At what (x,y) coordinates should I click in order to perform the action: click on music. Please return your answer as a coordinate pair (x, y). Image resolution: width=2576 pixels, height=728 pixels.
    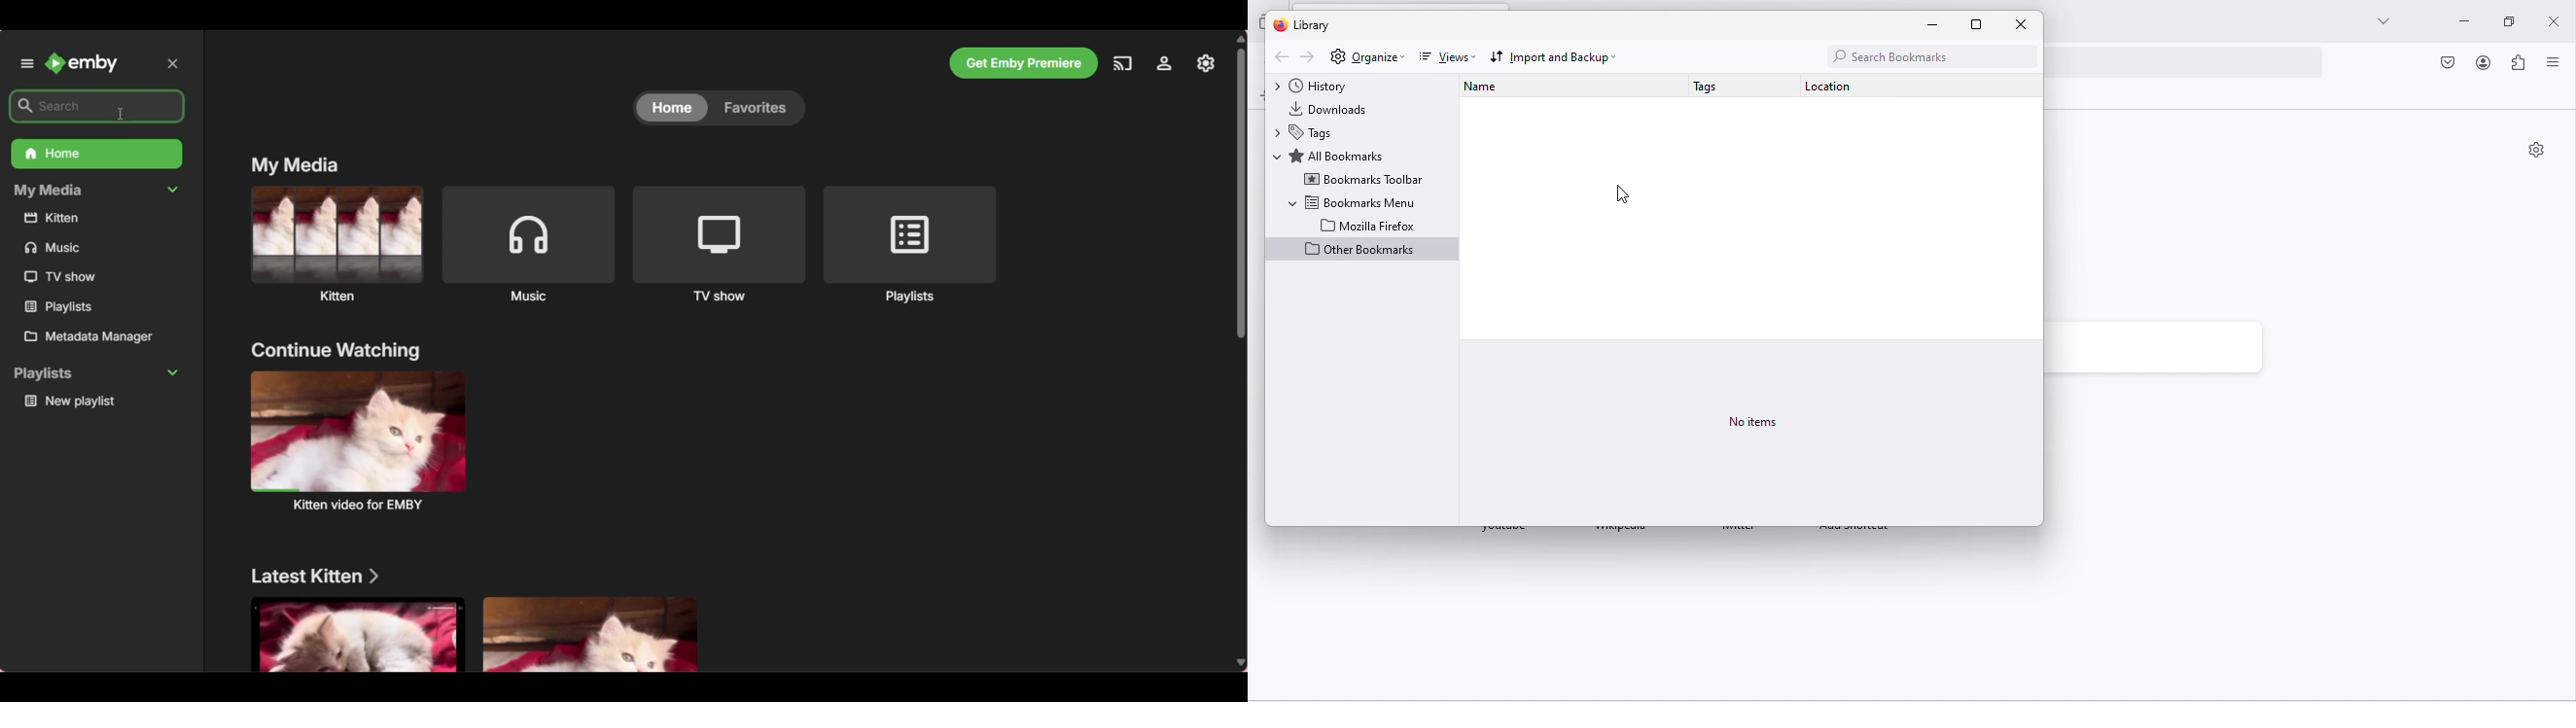
    Looking at the image, I should click on (64, 247).